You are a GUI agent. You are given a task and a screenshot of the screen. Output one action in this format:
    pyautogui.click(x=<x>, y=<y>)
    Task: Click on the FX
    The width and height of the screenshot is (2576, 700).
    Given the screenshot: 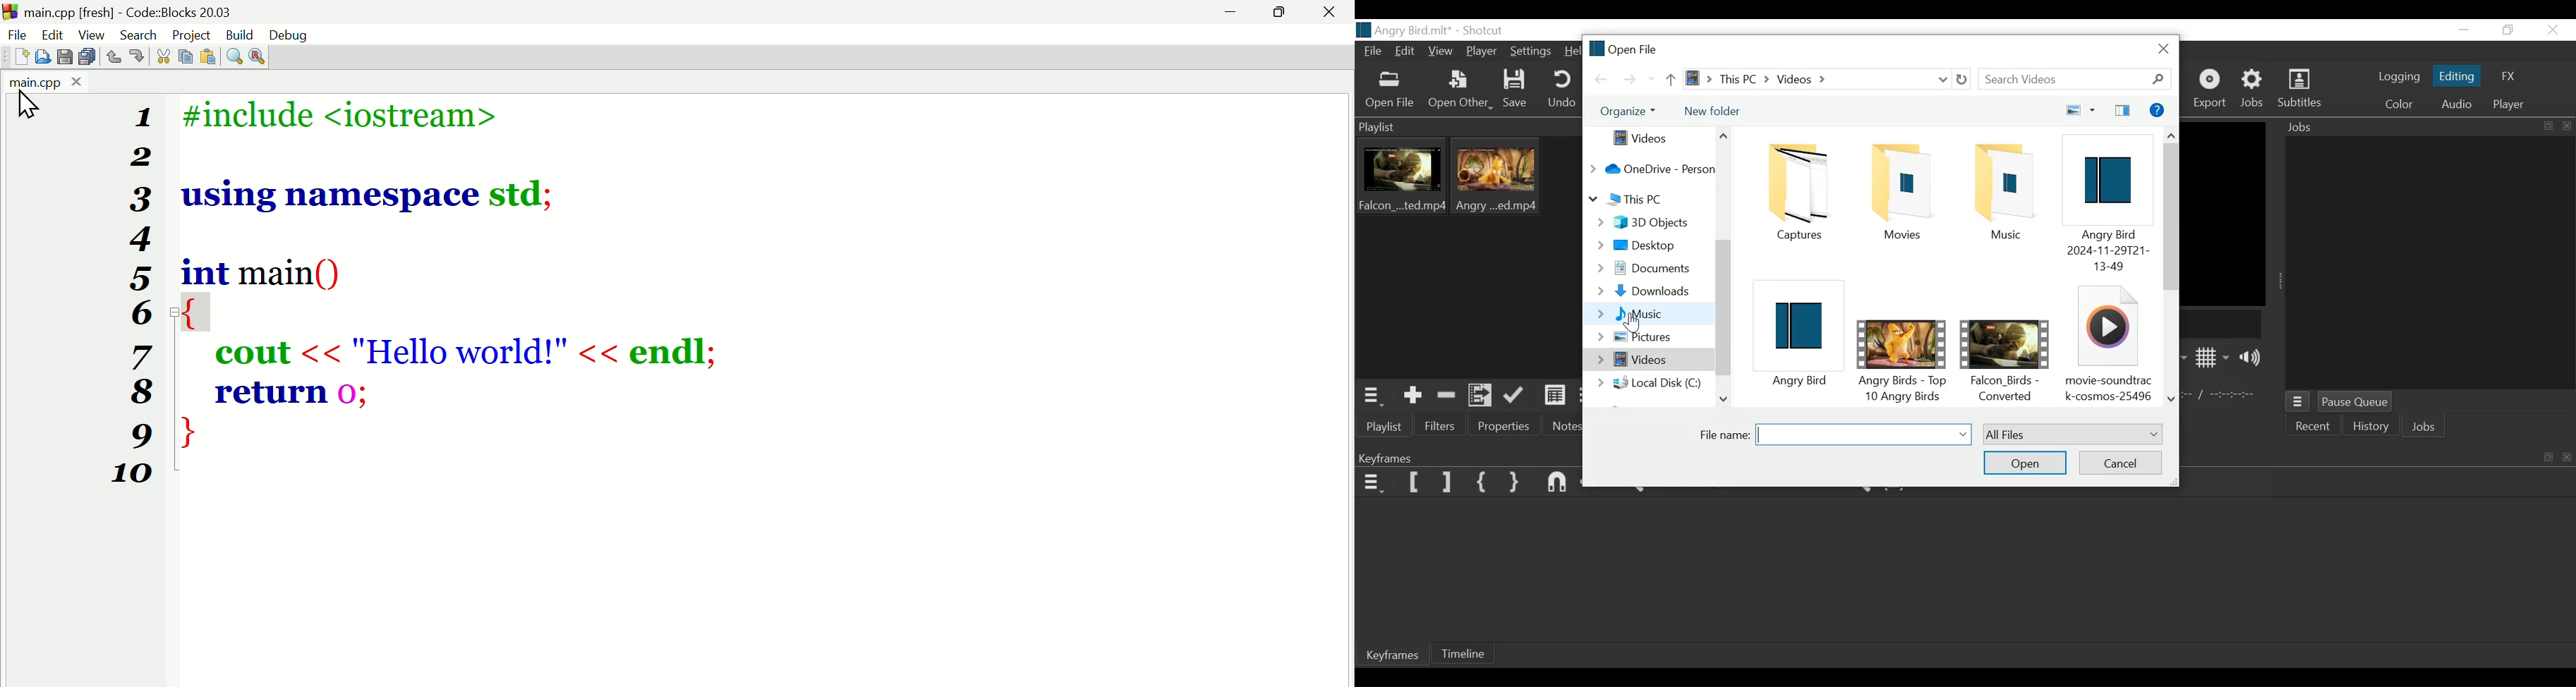 What is the action you would take?
    pyautogui.click(x=2513, y=75)
    